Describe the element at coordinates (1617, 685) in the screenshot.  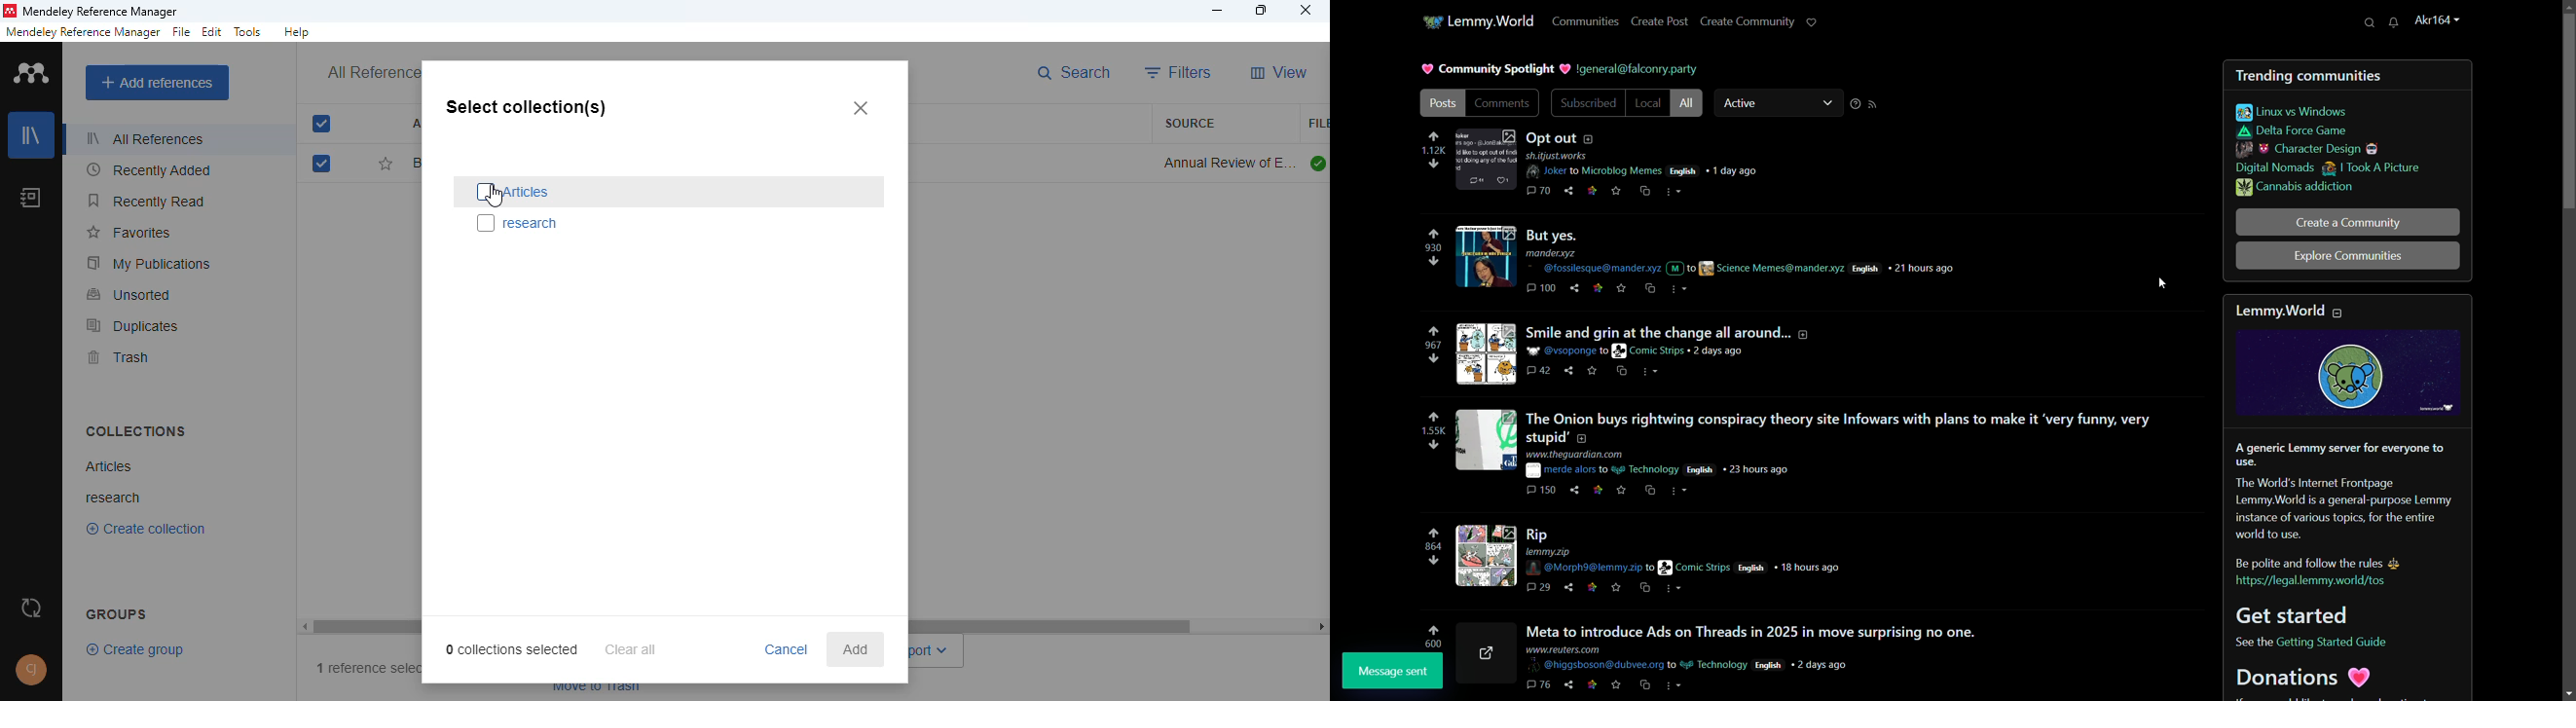
I see `save` at that location.